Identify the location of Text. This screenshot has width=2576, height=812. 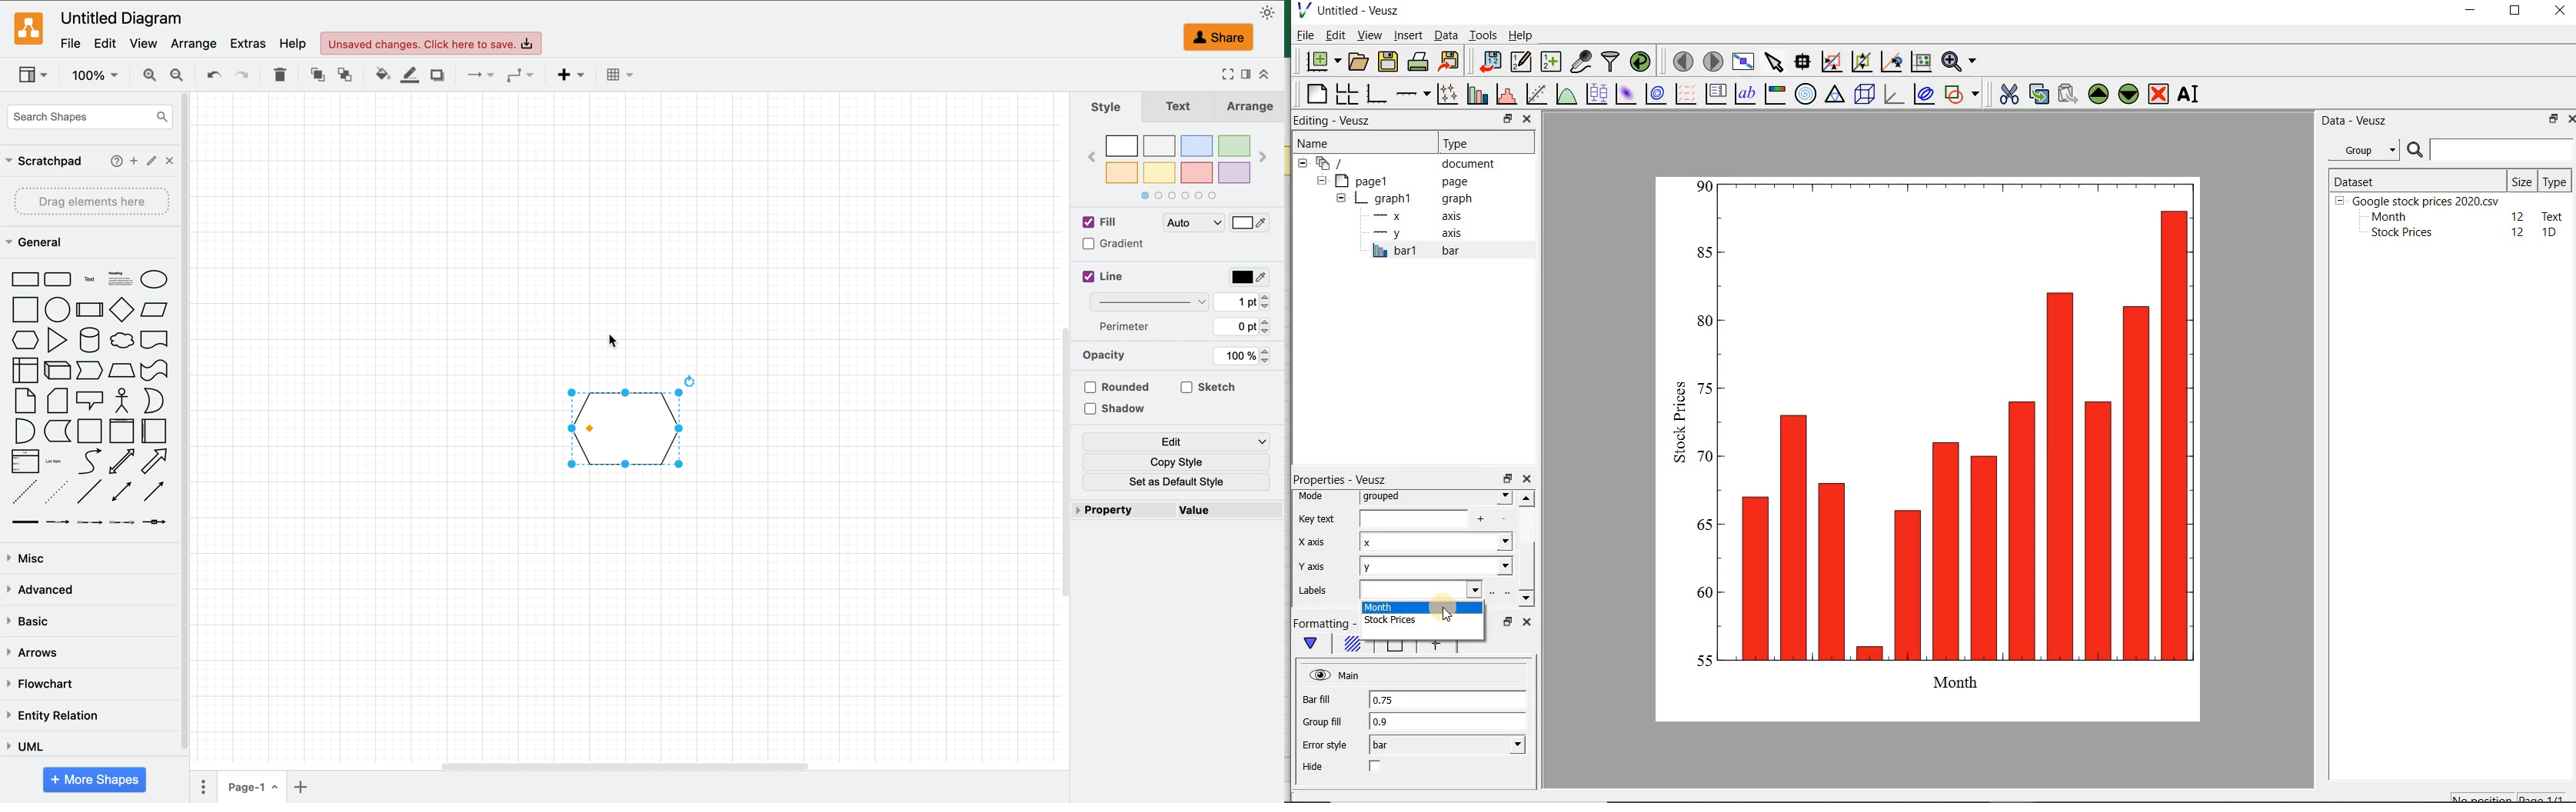
(1178, 109).